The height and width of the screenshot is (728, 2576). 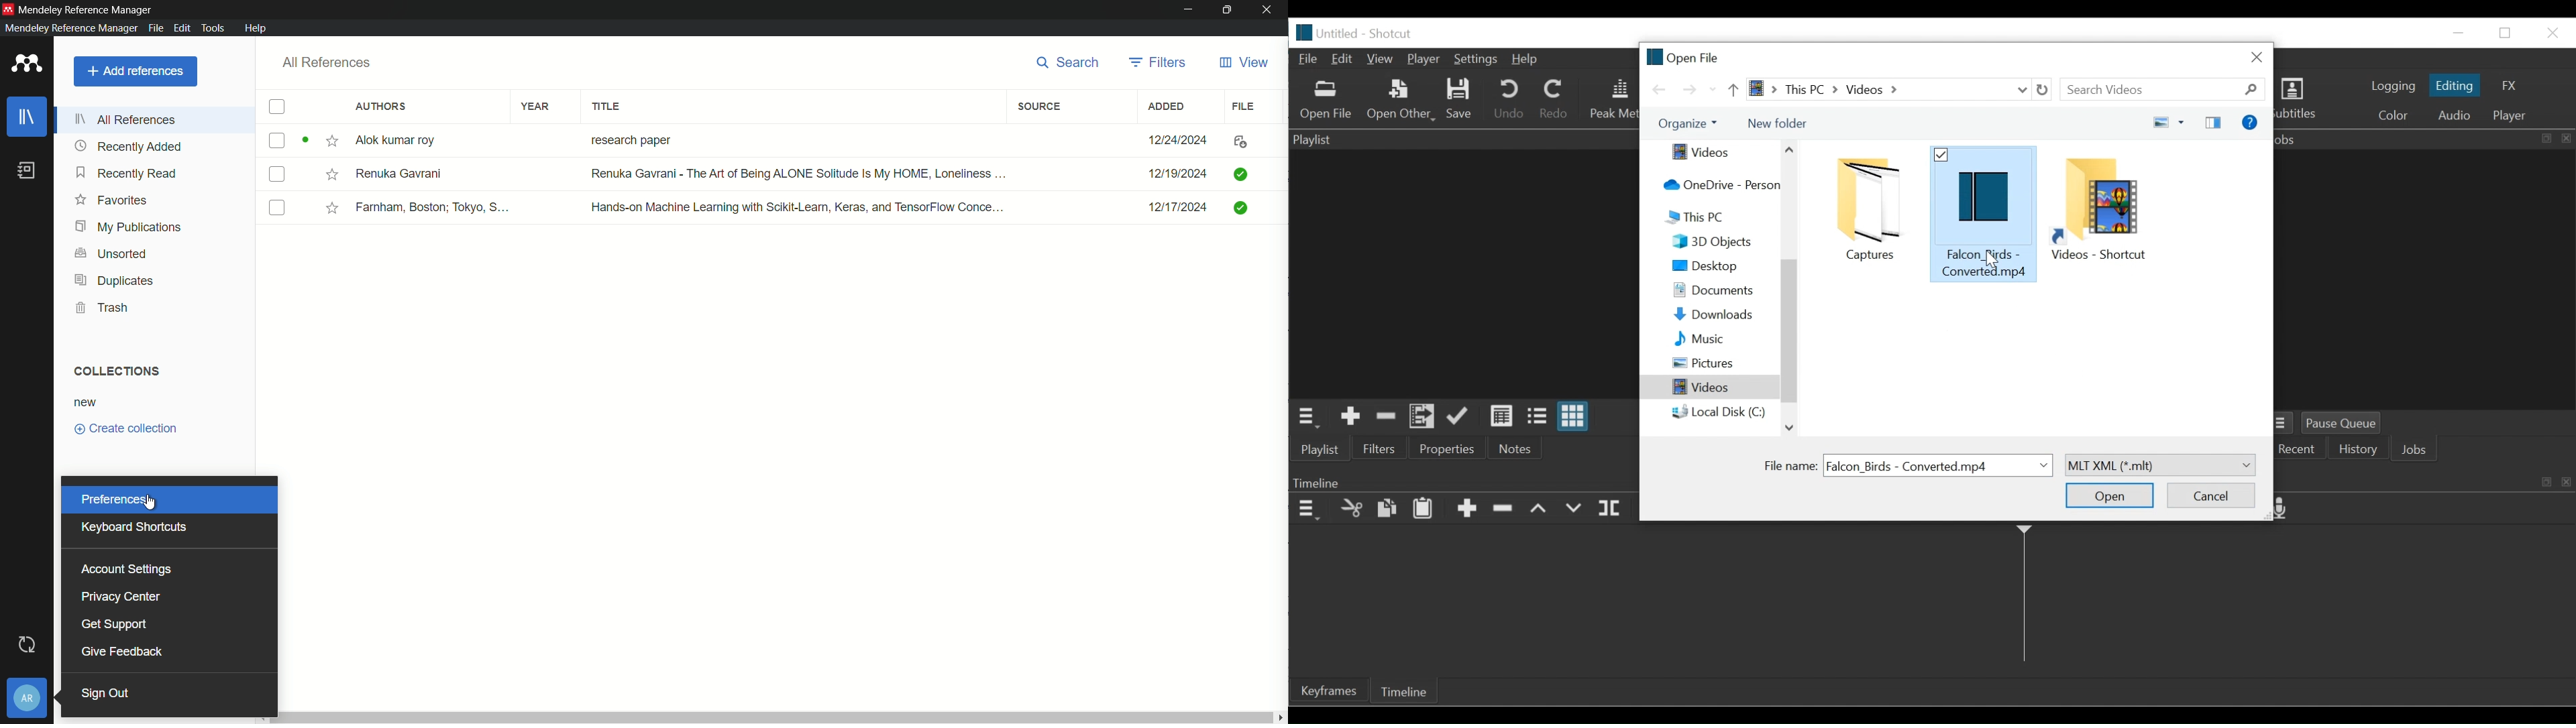 What do you see at coordinates (182, 28) in the screenshot?
I see `edit menu` at bounding box center [182, 28].